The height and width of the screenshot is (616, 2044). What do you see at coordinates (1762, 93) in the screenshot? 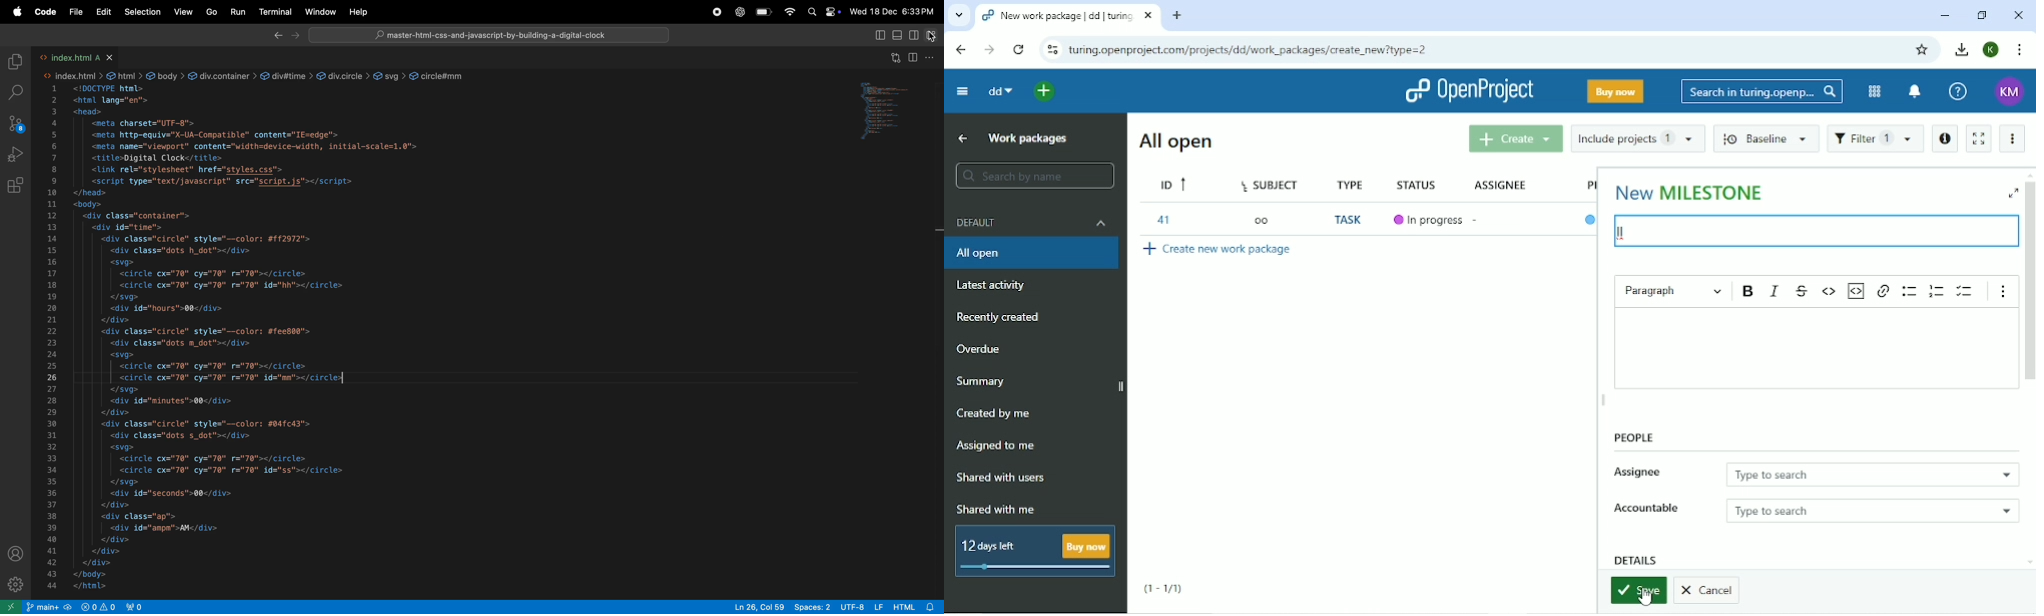
I see `Search` at bounding box center [1762, 93].